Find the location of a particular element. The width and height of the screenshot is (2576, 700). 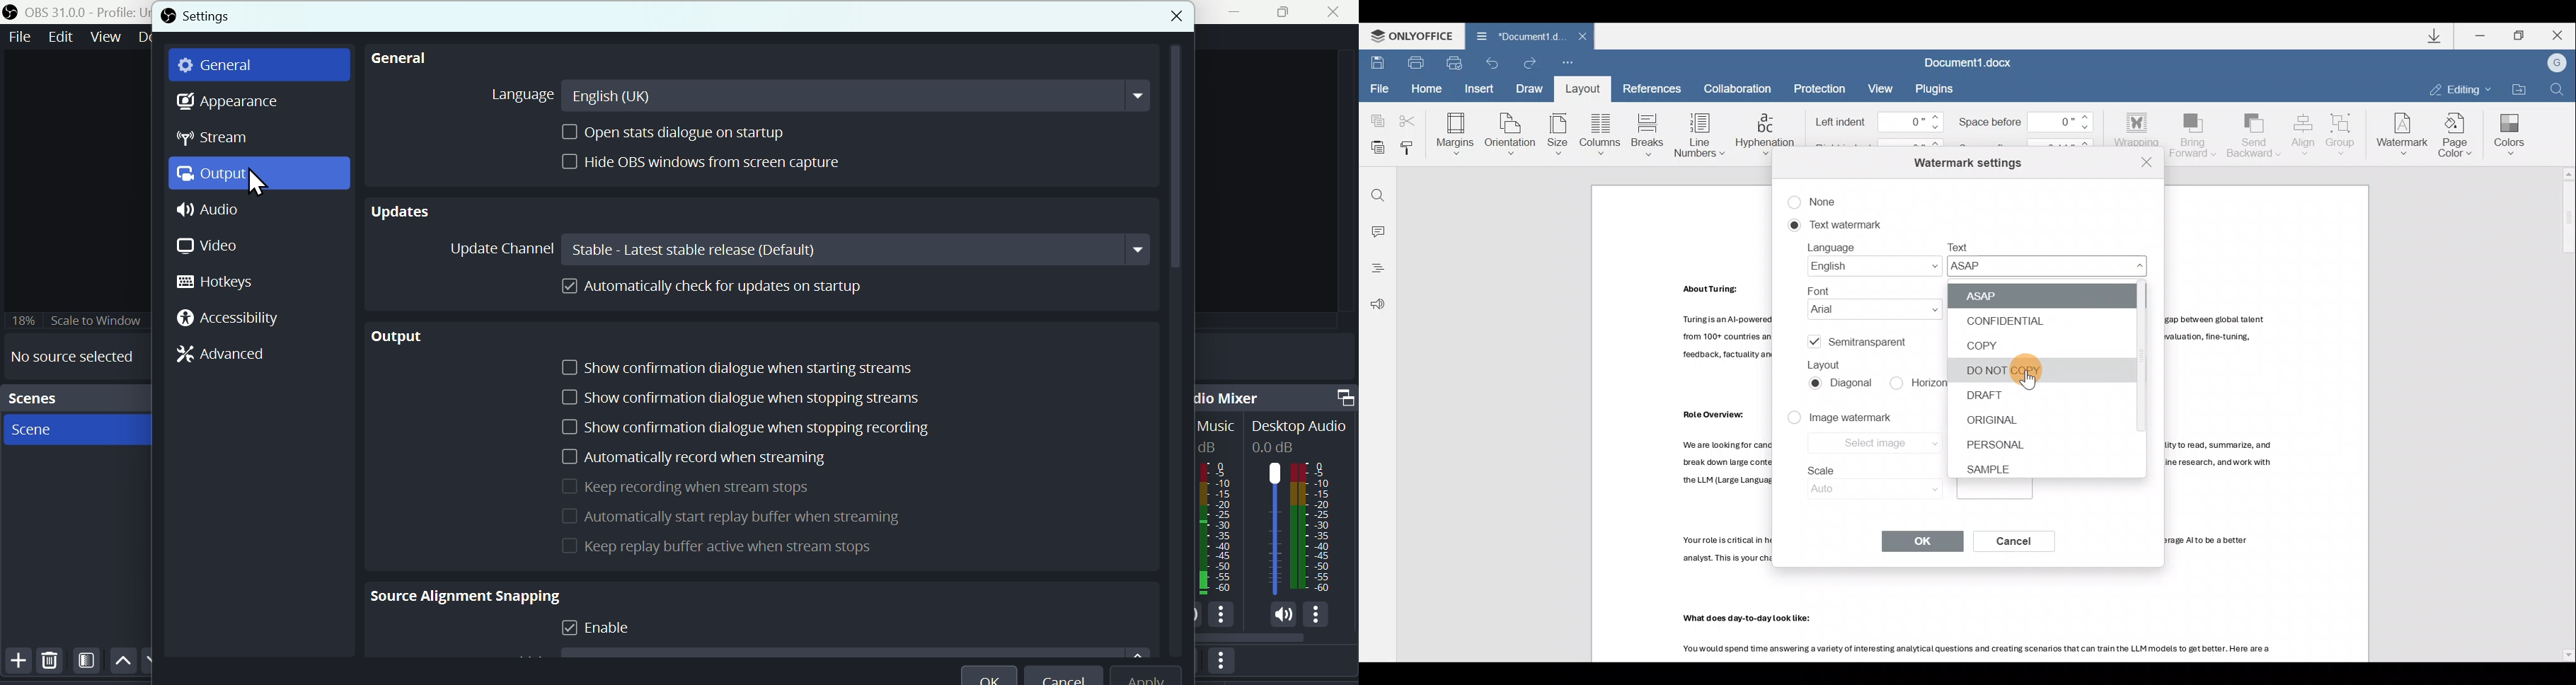

close is located at coordinates (1166, 18).